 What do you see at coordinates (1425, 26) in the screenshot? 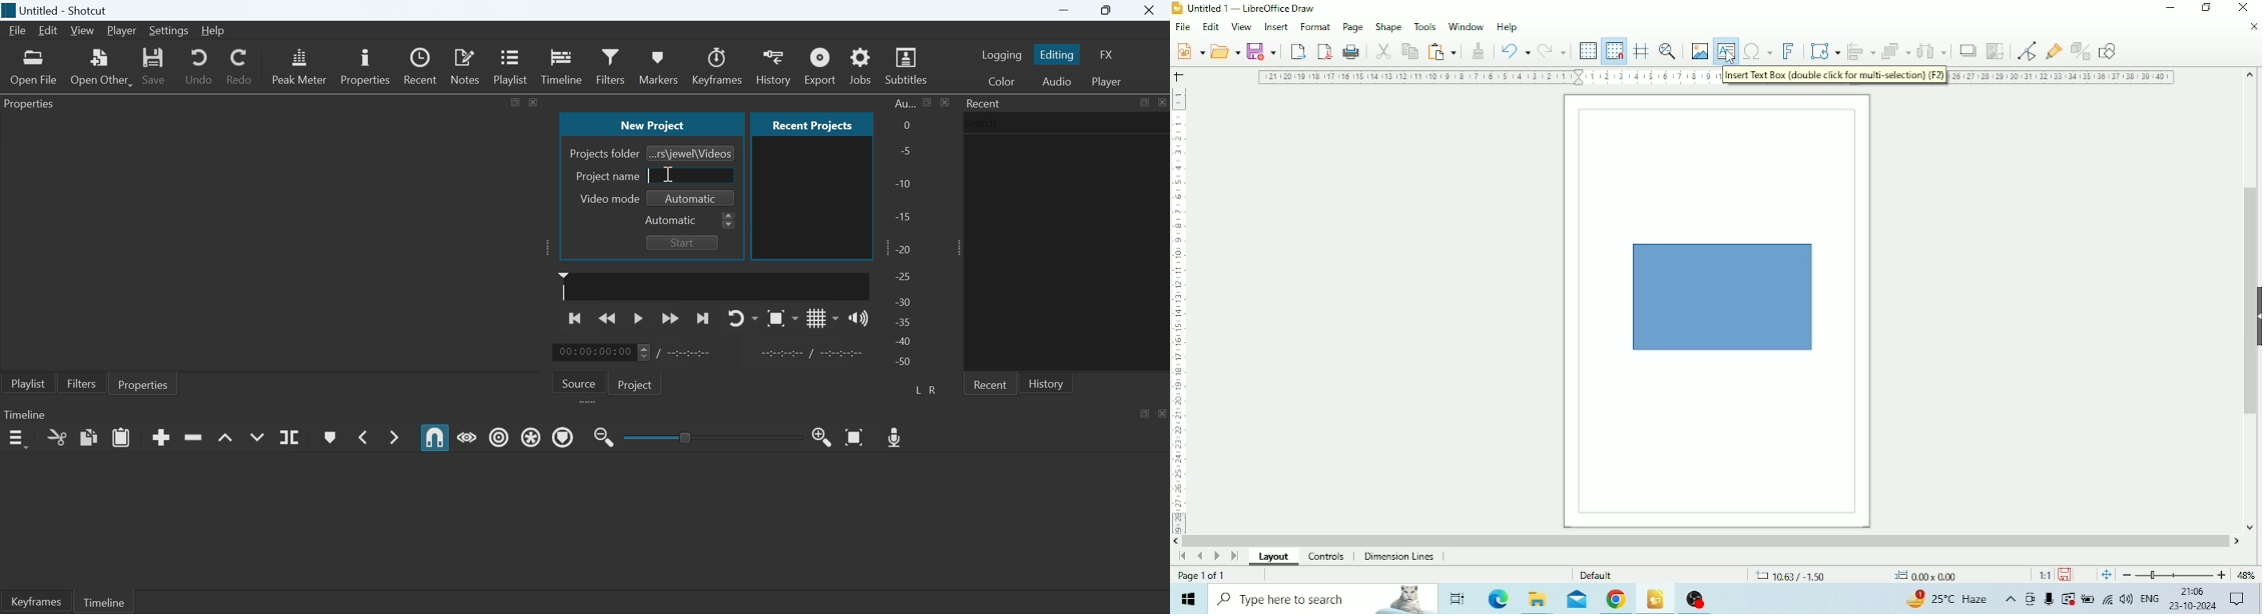
I see `Tools` at bounding box center [1425, 26].